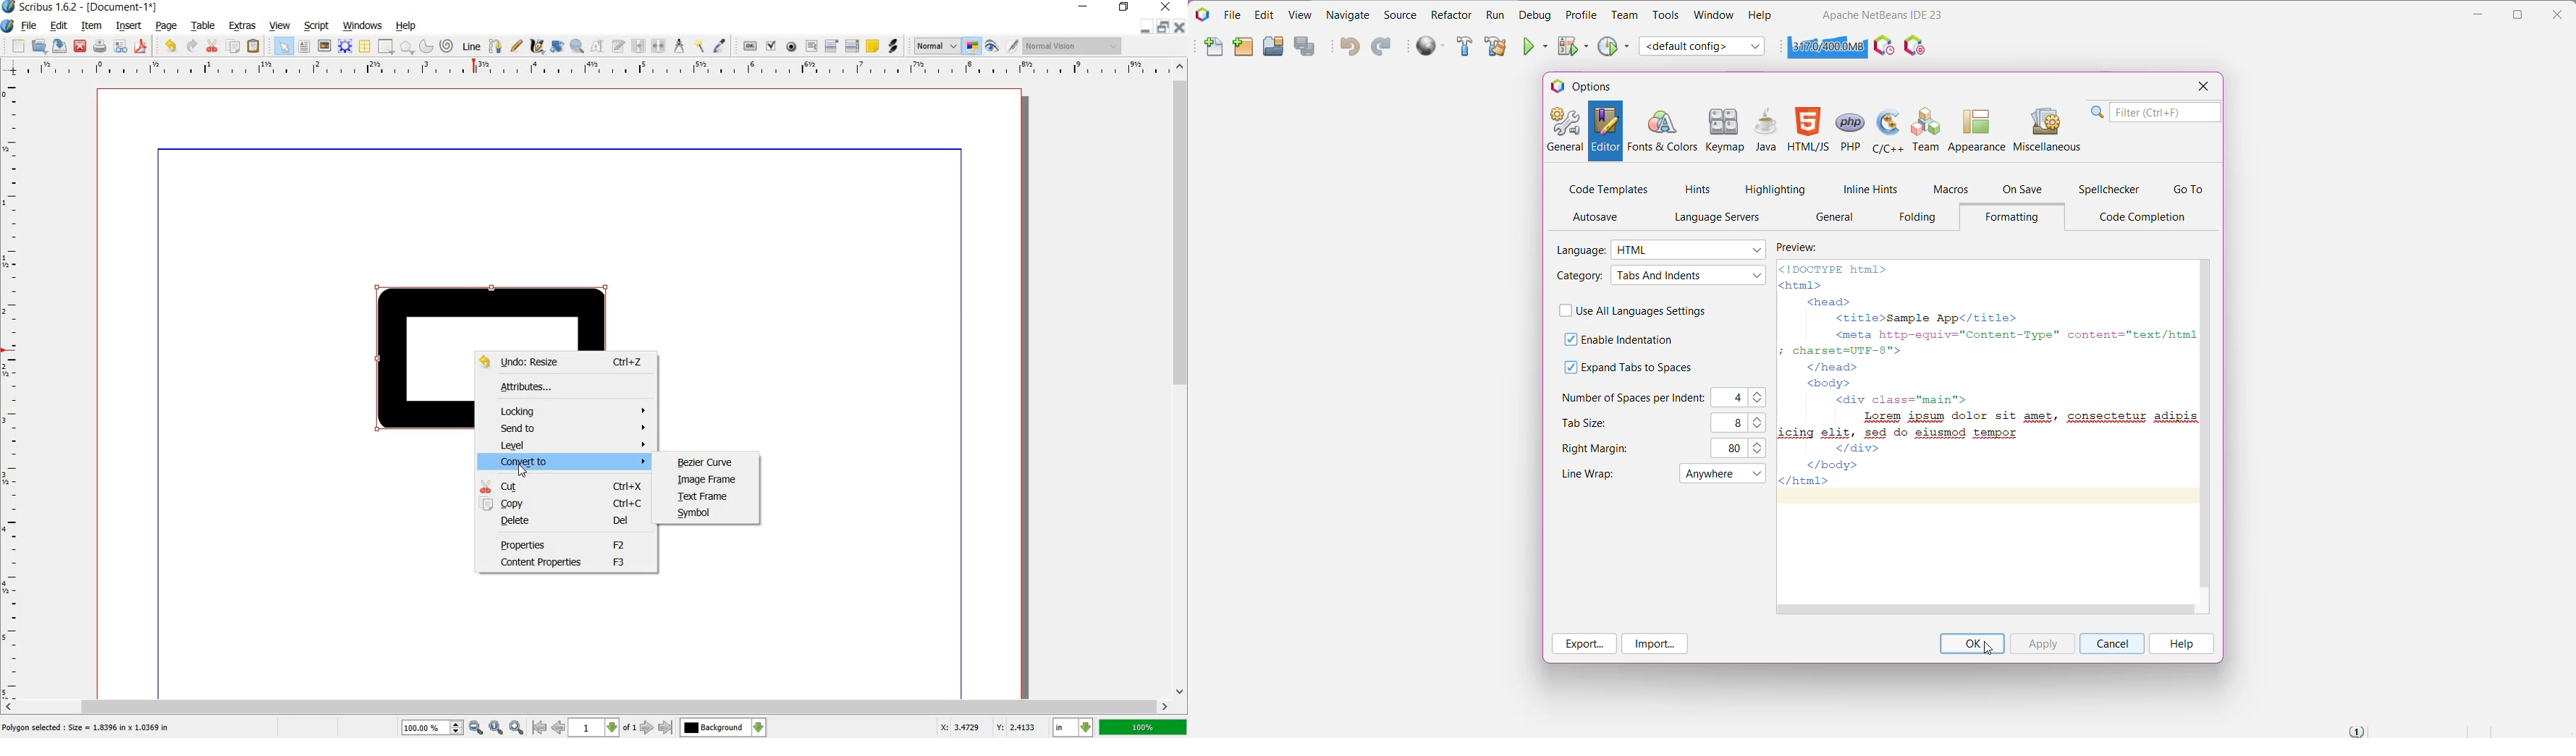 This screenshot has width=2576, height=756. Describe the element at coordinates (646, 728) in the screenshot. I see `next page` at that location.